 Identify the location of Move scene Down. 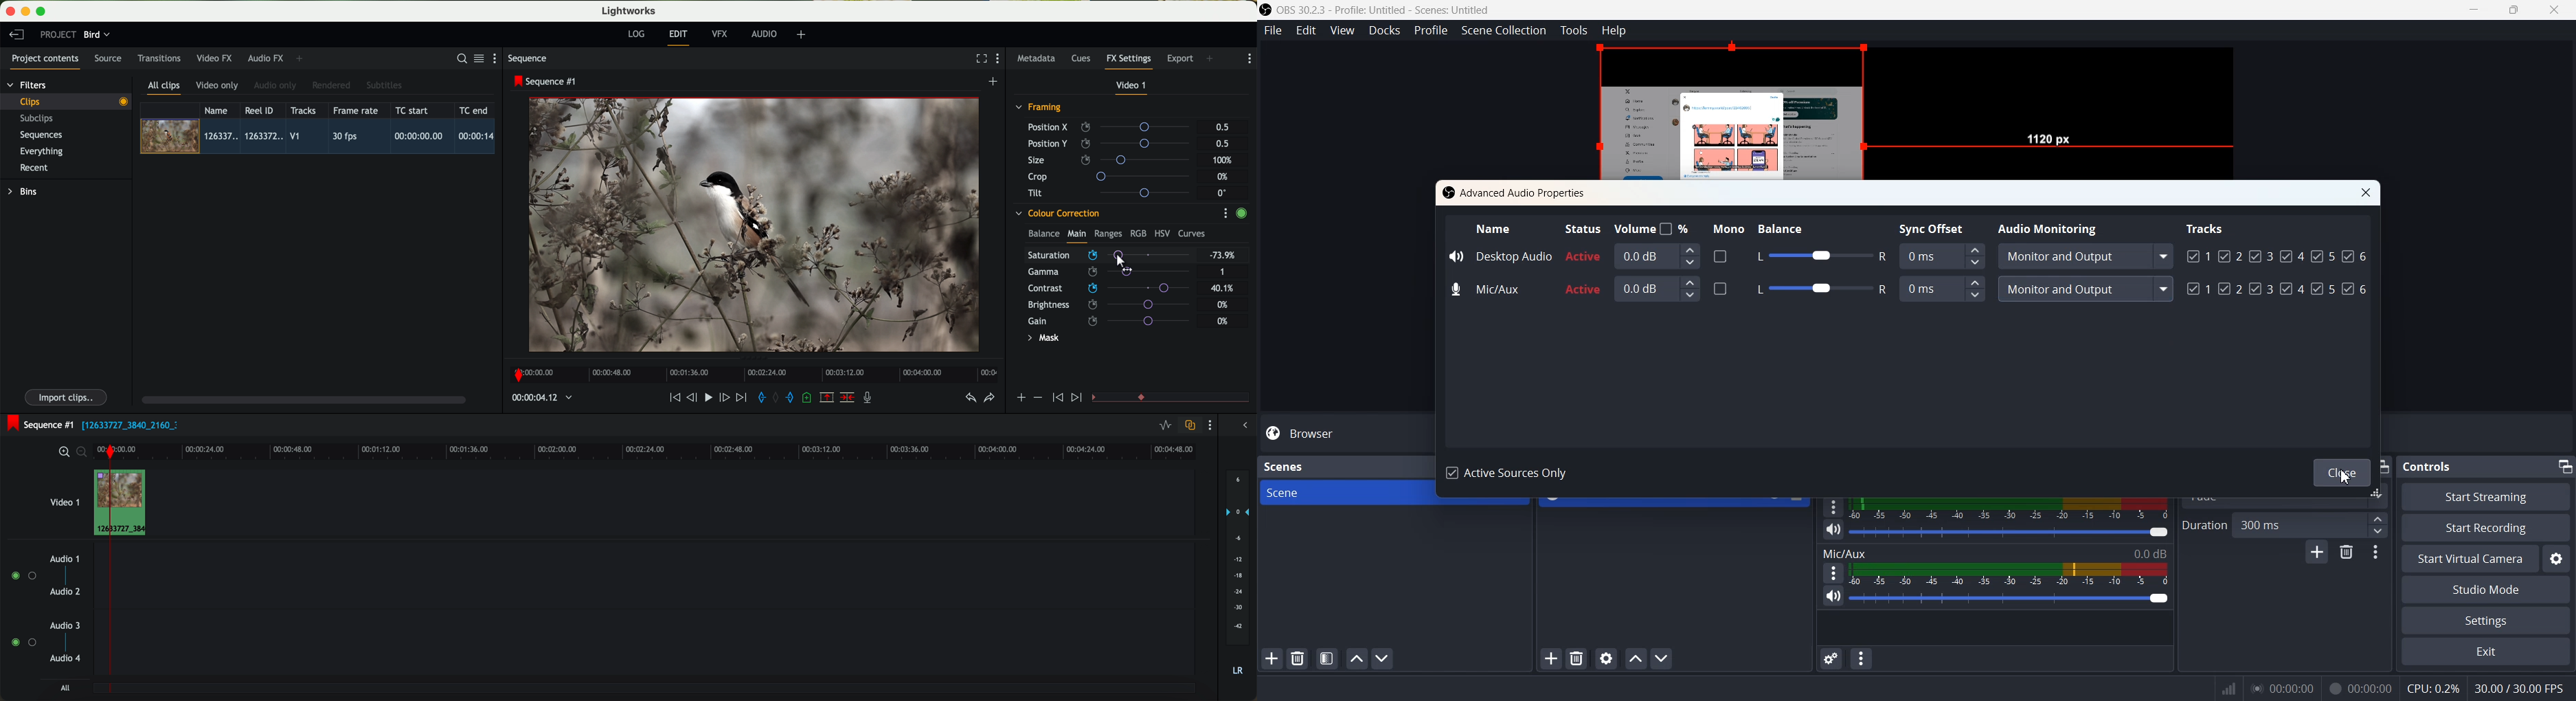
(1383, 659).